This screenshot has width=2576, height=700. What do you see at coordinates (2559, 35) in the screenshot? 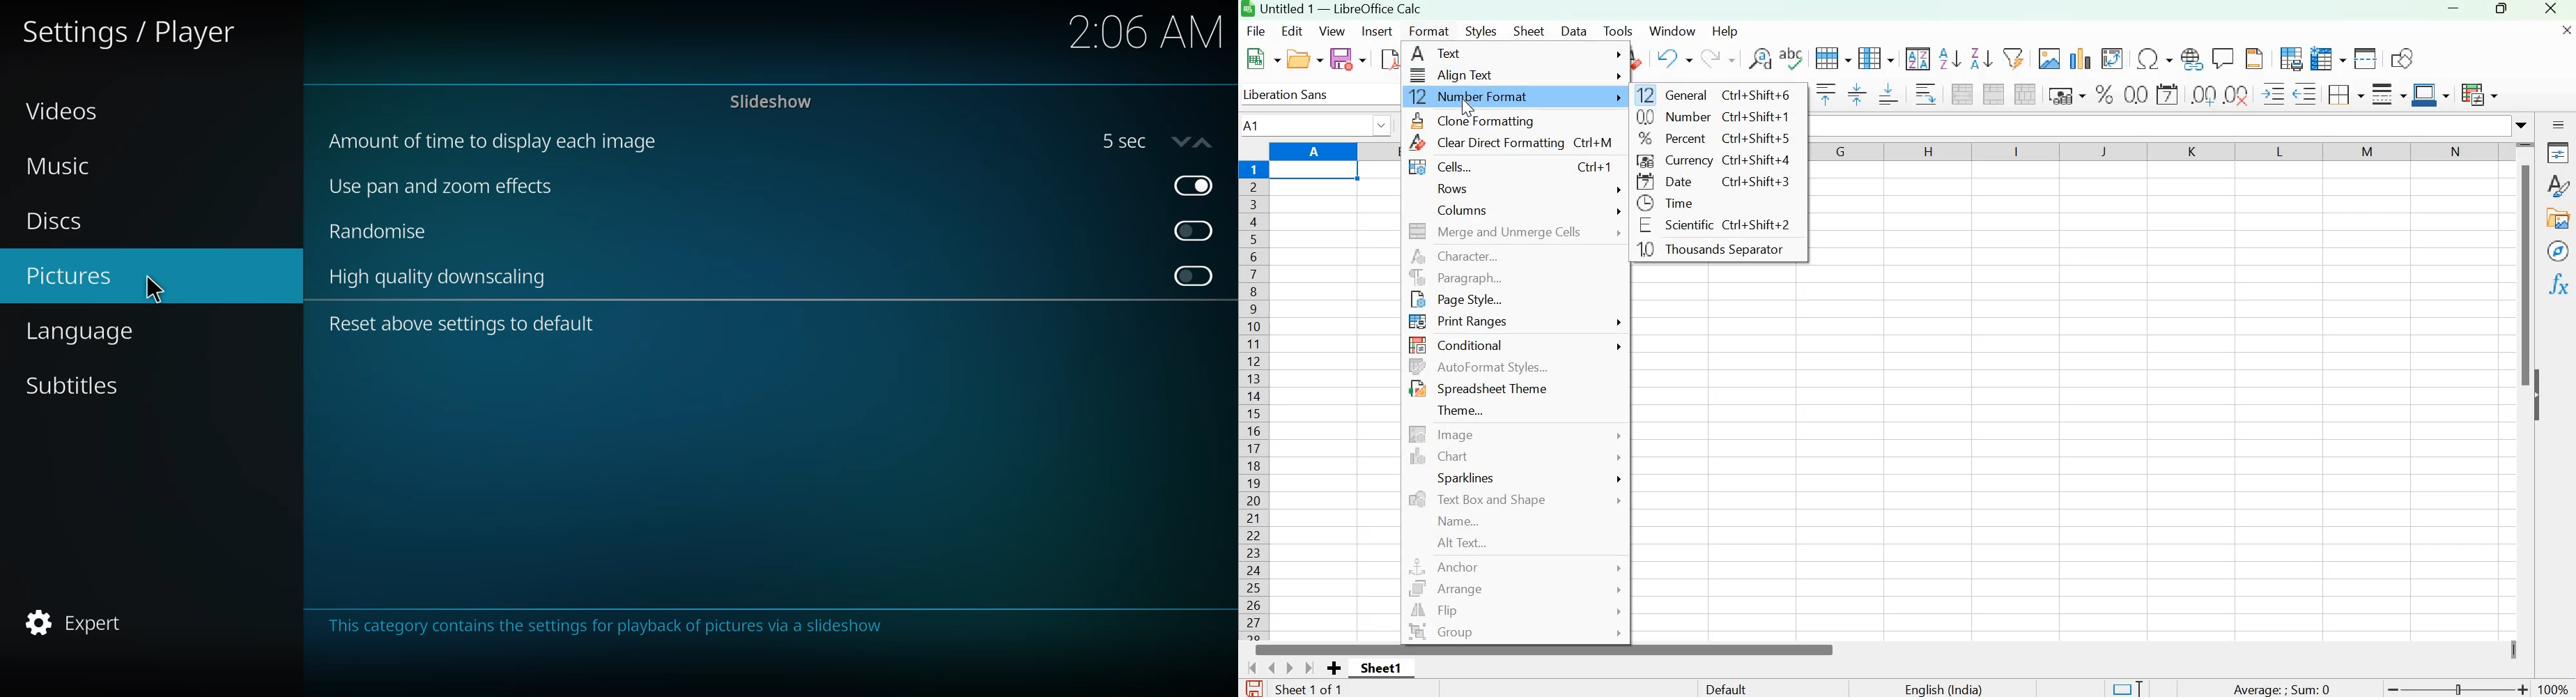
I see `Close document` at bounding box center [2559, 35].